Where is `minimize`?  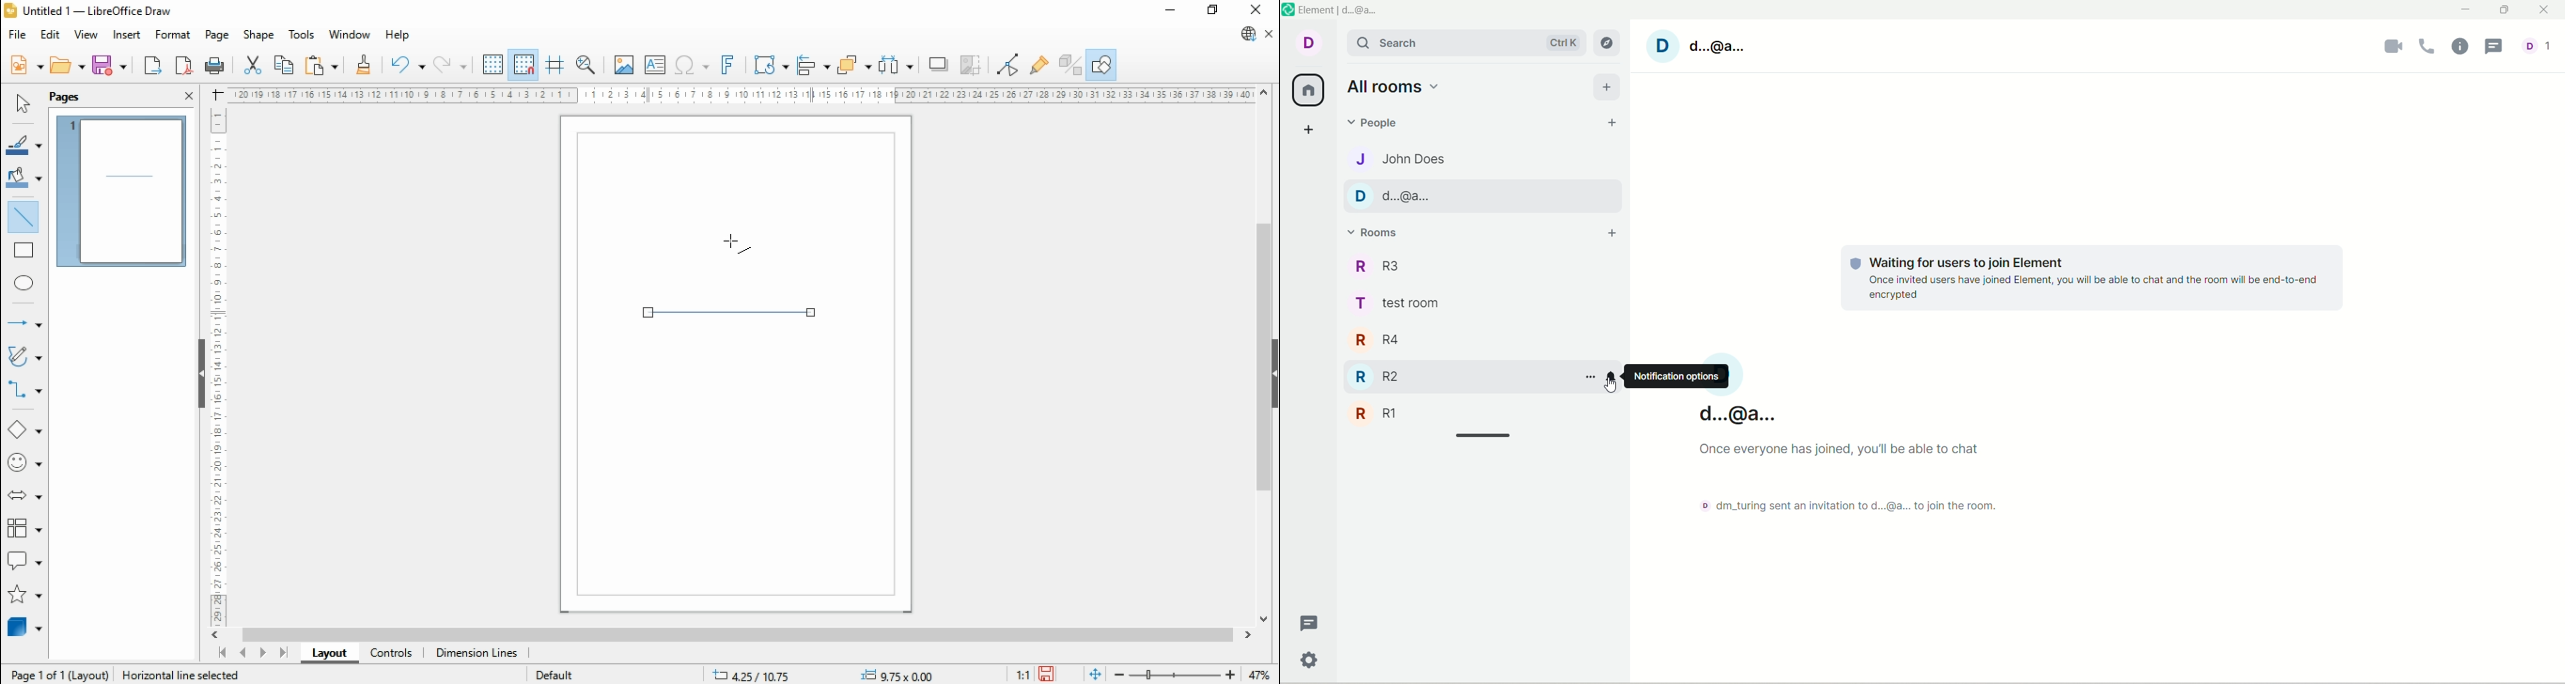 minimize is located at coordinates (1171, 12).